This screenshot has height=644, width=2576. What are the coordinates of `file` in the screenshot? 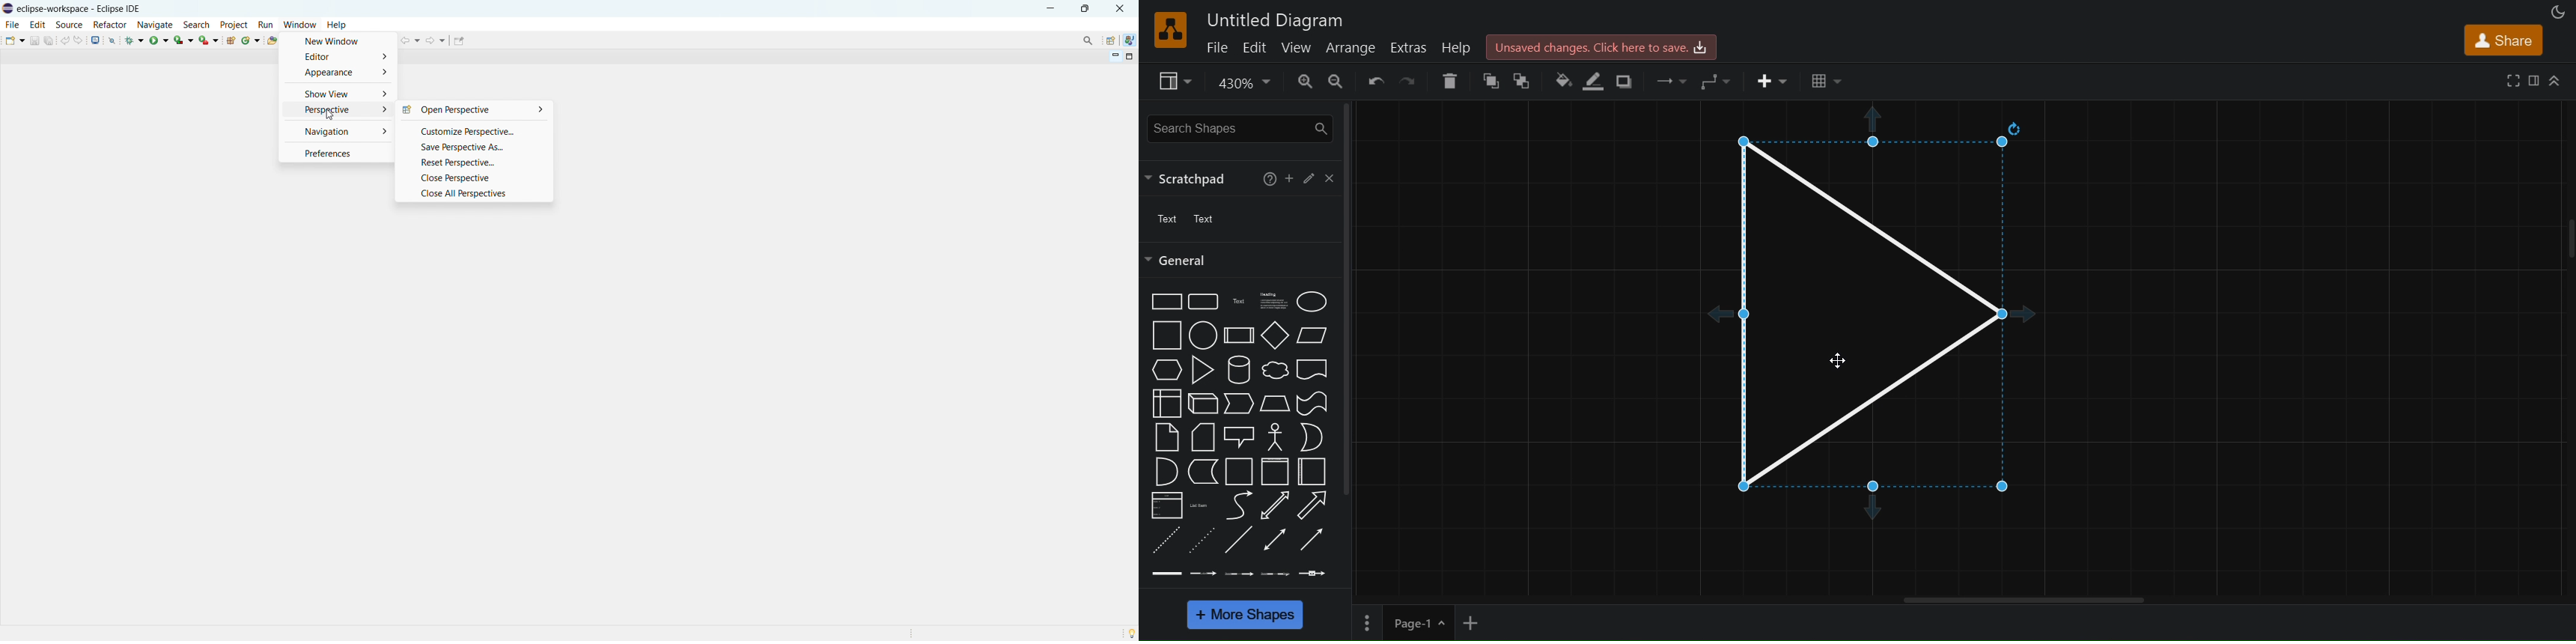 It's located at (1218, 46).